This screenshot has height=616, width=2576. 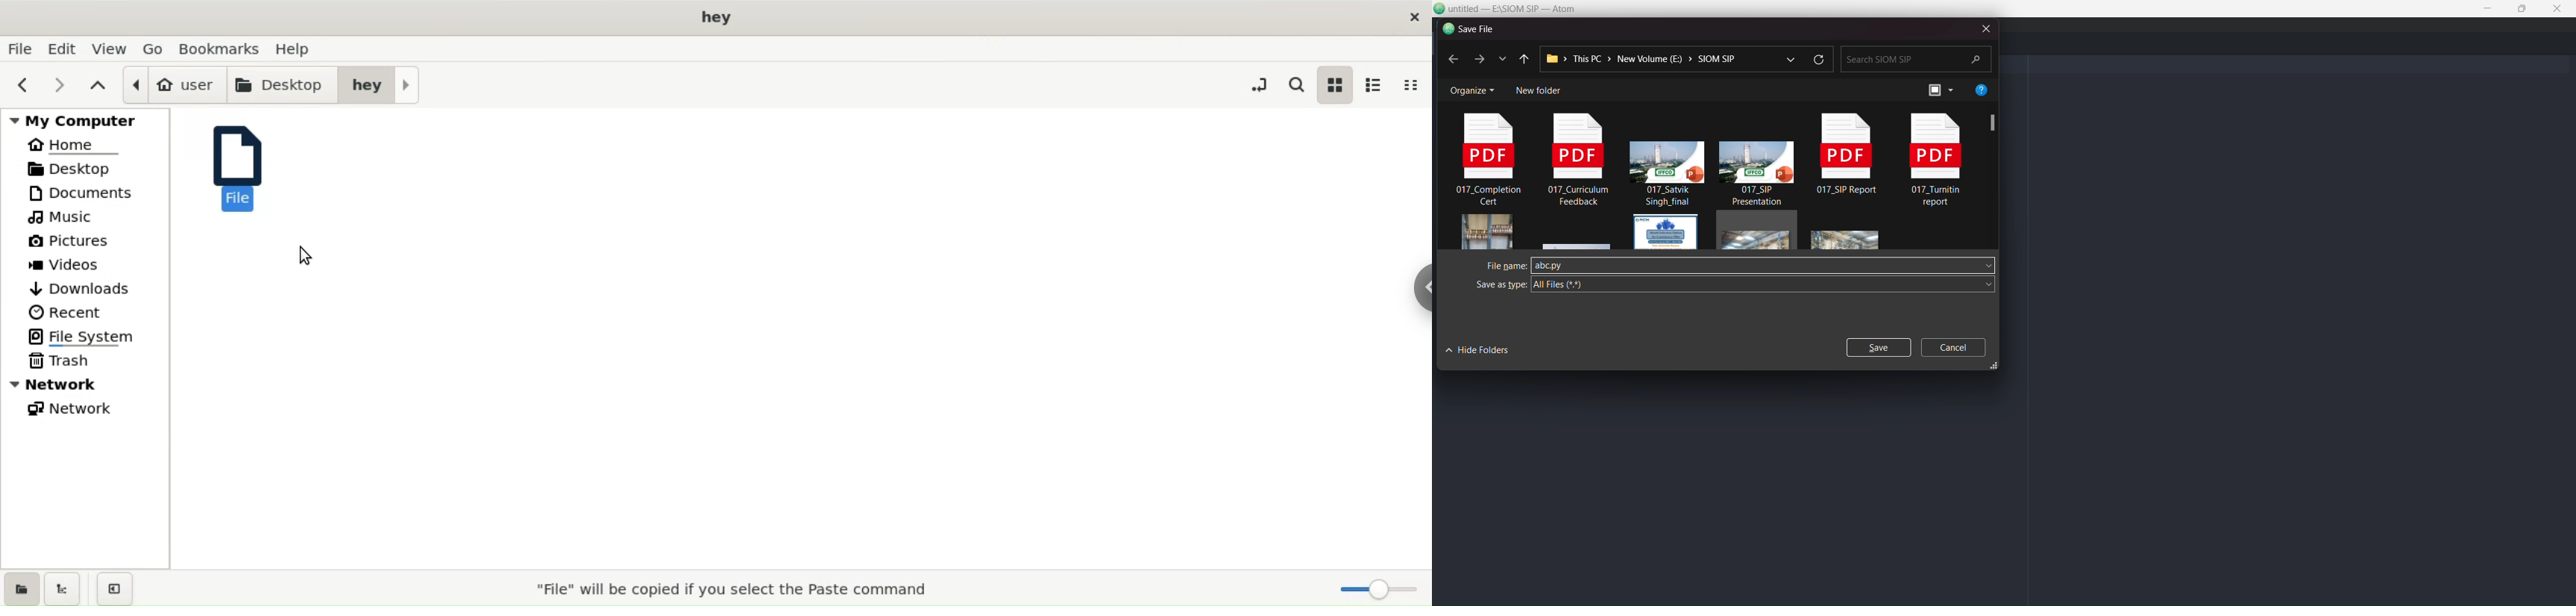 What do you see at coordinates (1846, 239) in the screenshot?
I see `image` at bounding box center [1846, 239].